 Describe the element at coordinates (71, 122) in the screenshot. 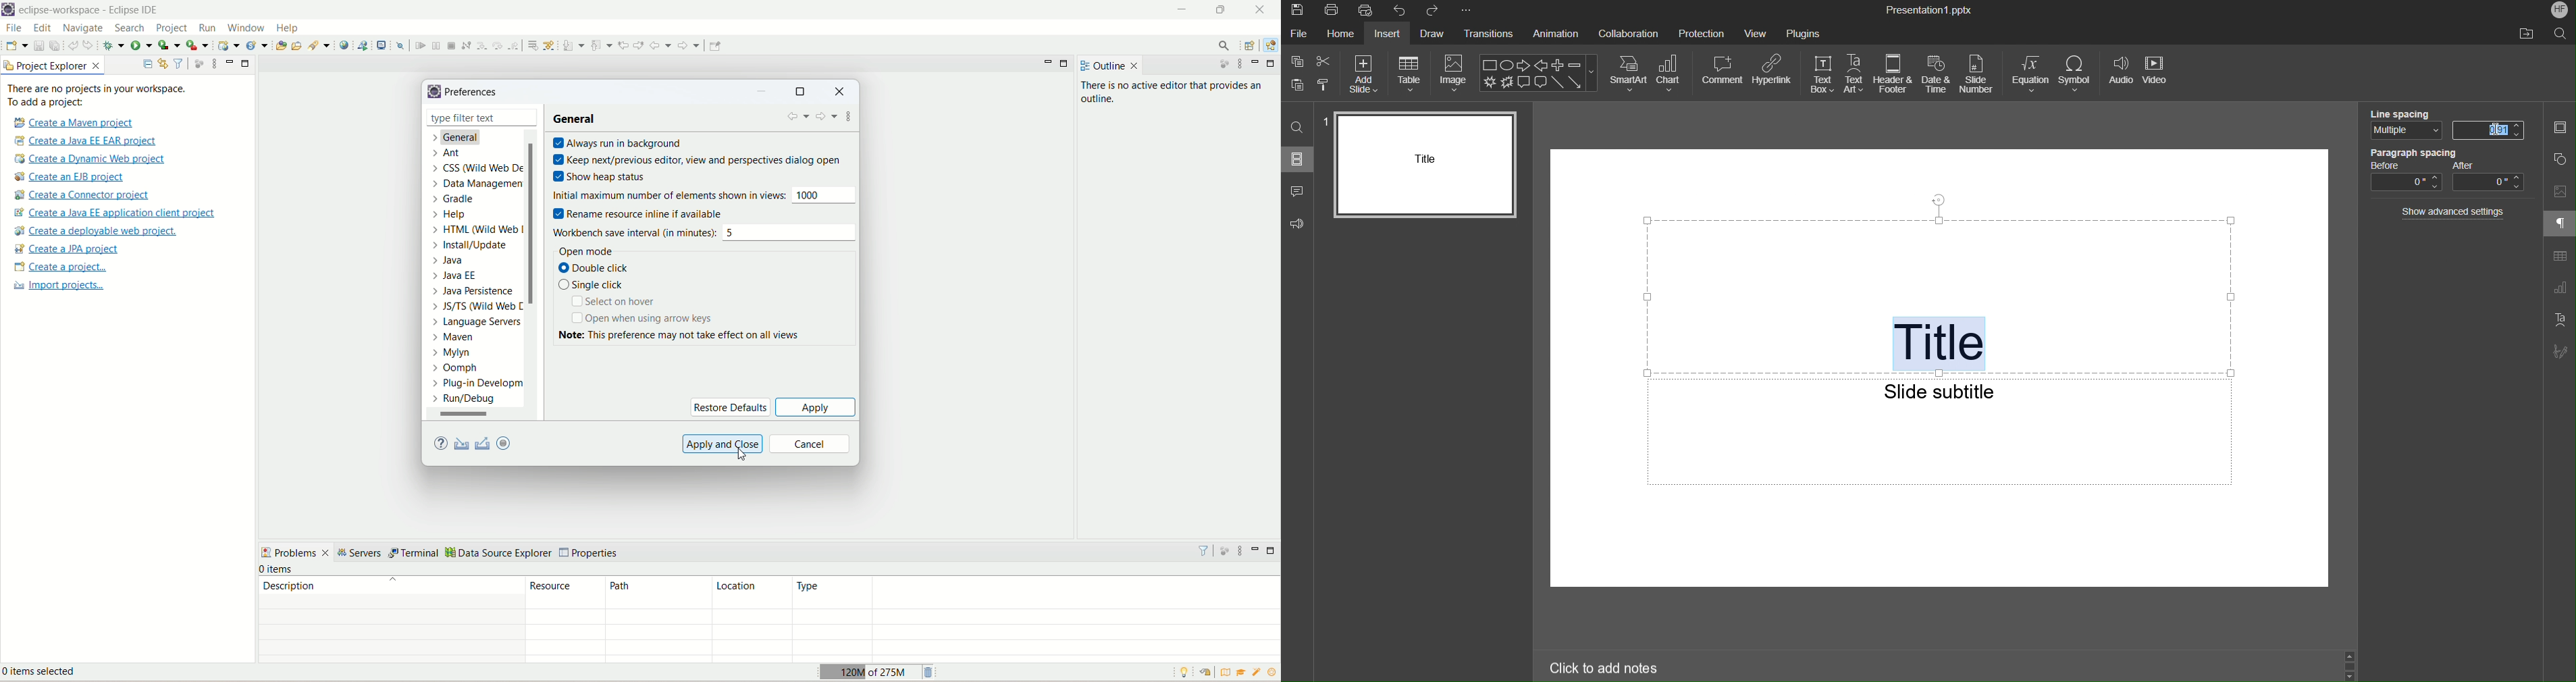

I see `create a Maven project` at that location.